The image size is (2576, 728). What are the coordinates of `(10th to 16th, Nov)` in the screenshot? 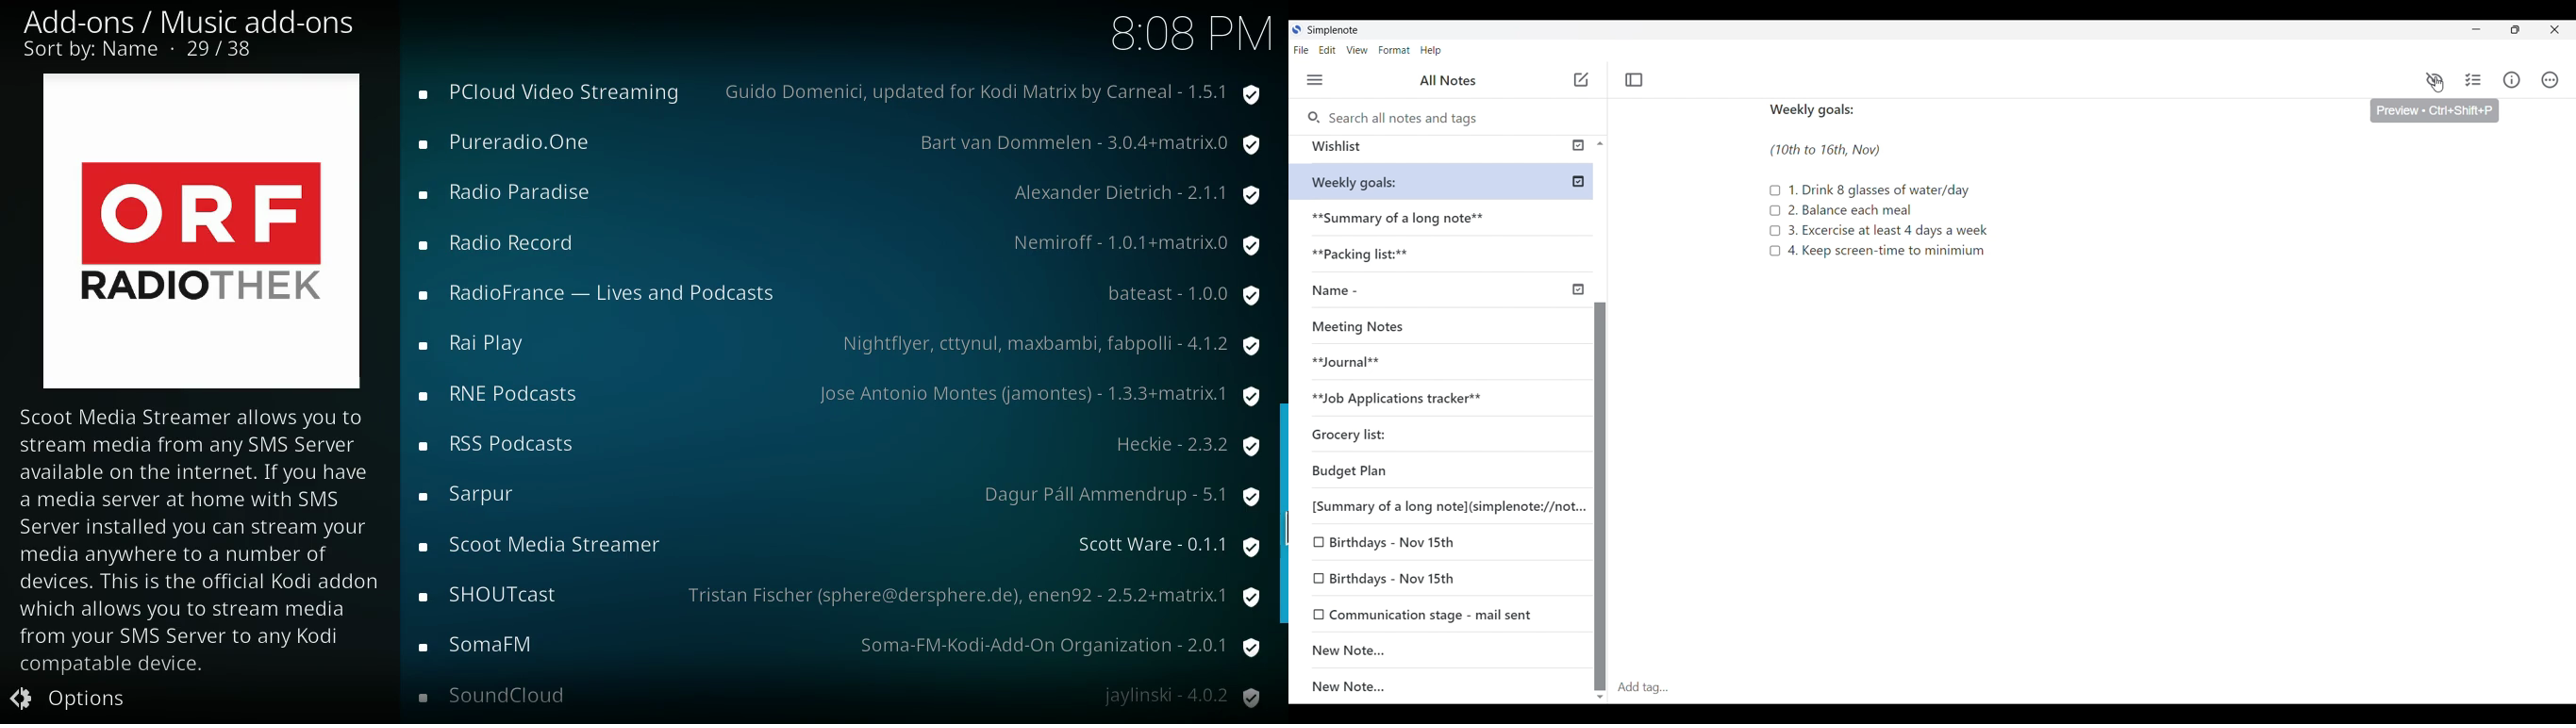 It's located at (1829, 147).